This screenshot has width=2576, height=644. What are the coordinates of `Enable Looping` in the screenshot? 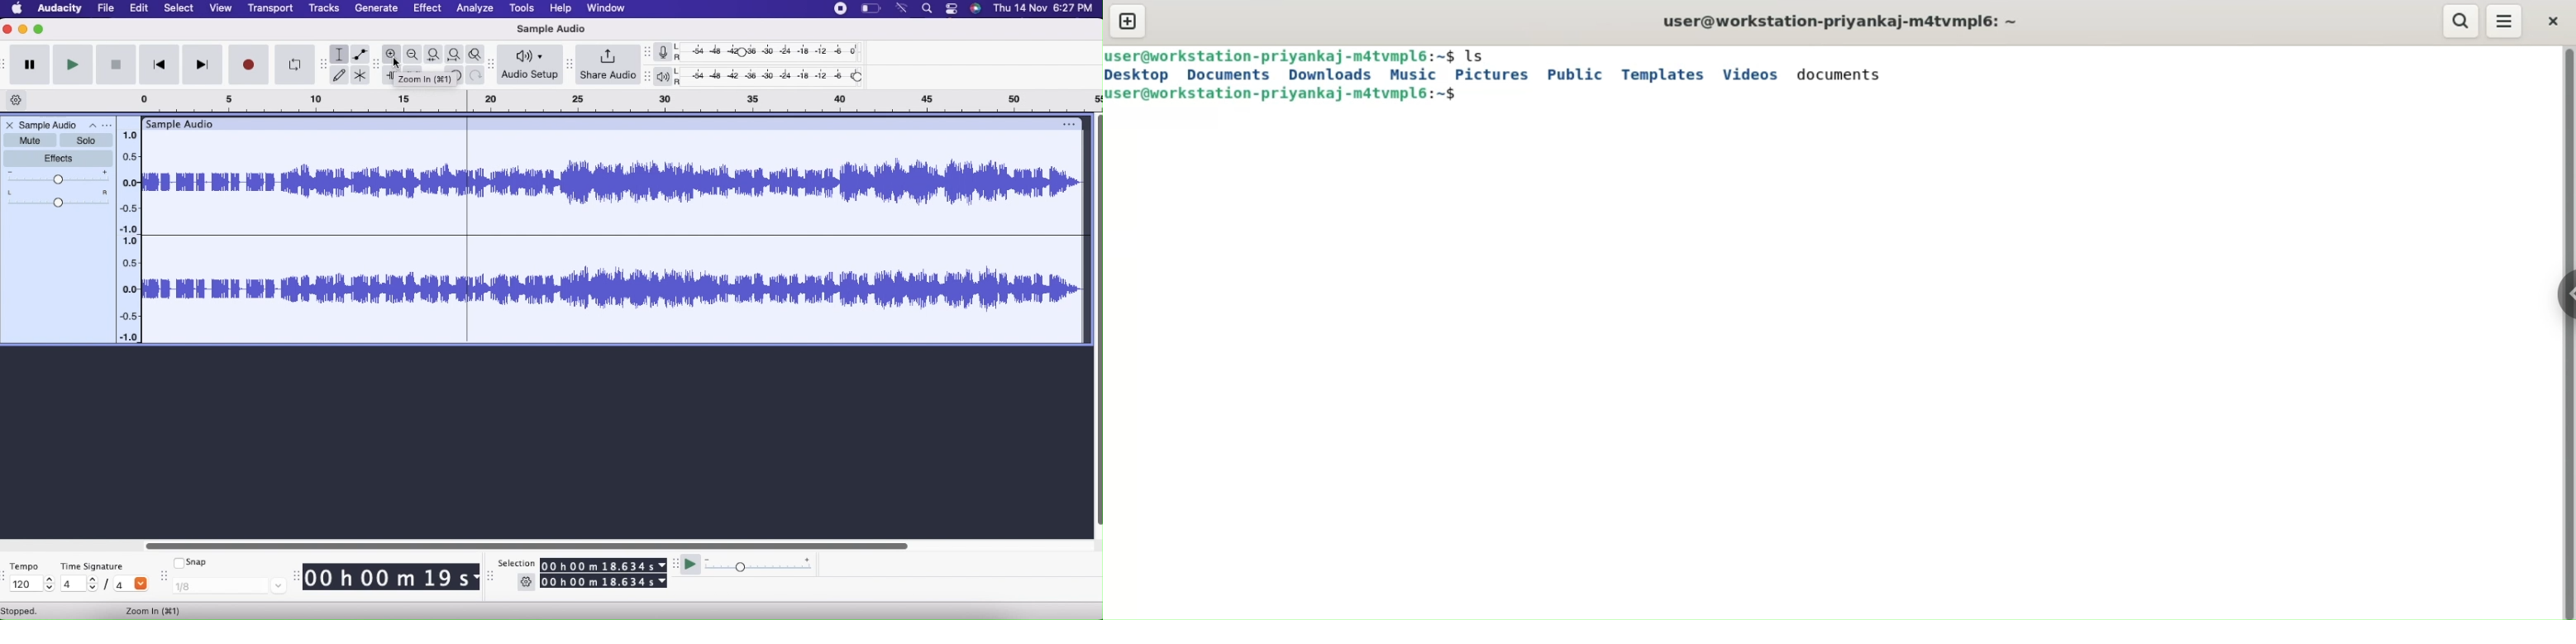 It's located at (291, 64).